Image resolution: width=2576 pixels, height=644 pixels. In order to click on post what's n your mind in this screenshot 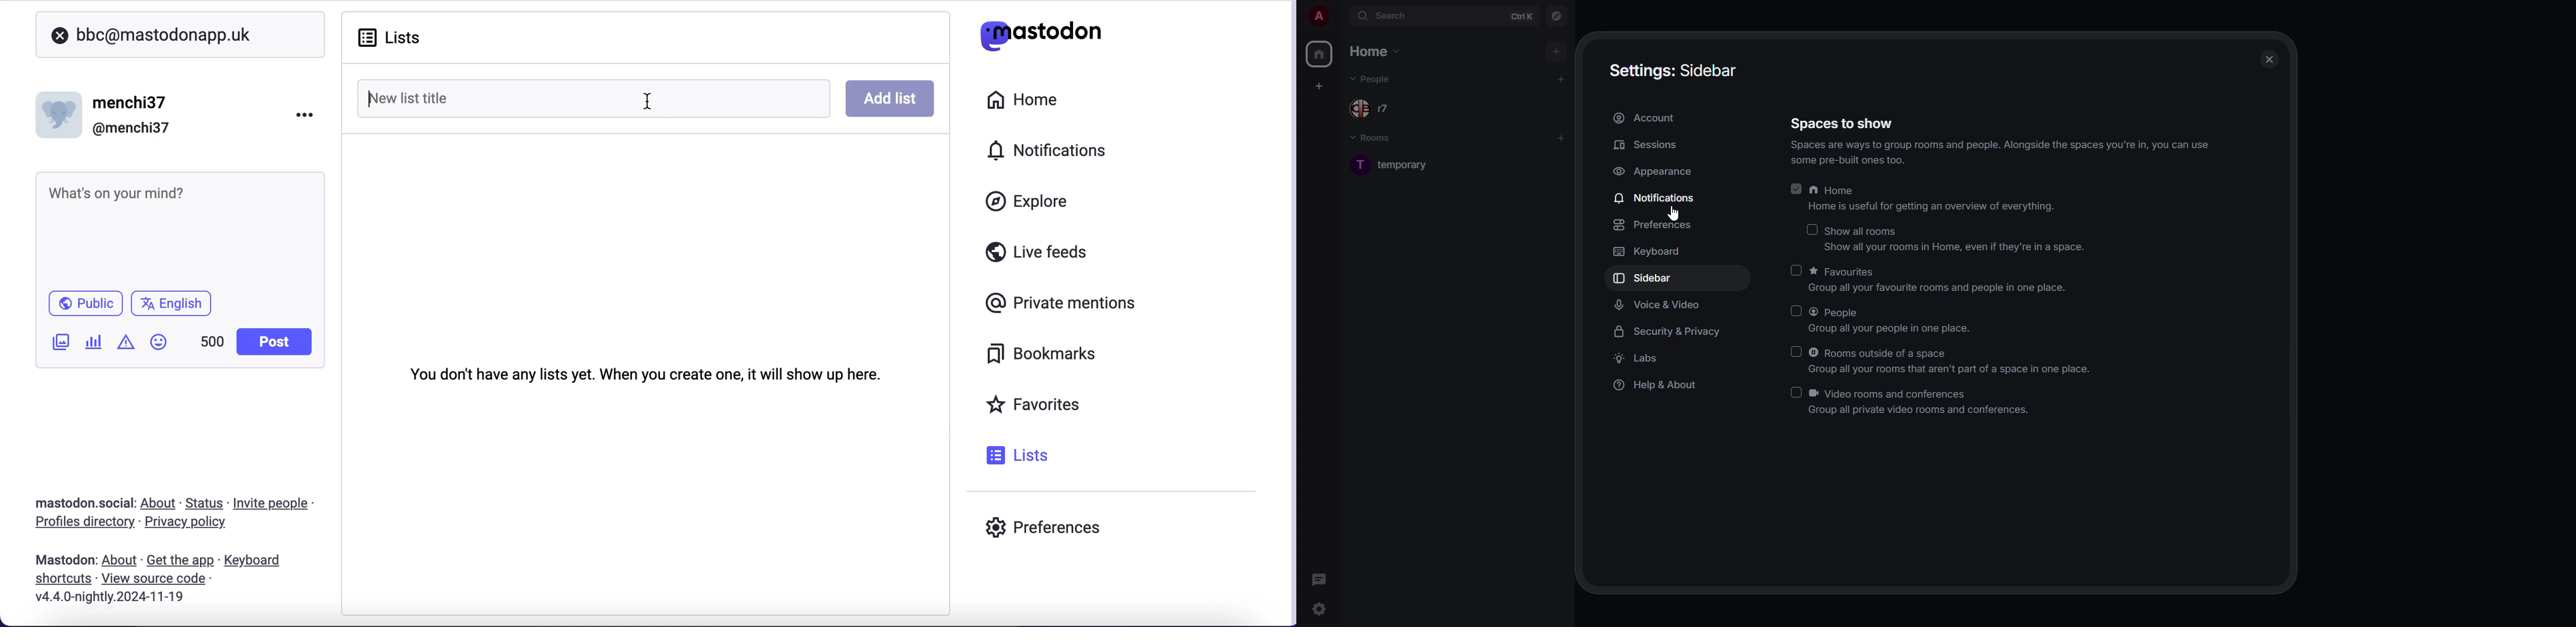, I will do `click(176, 226)`.